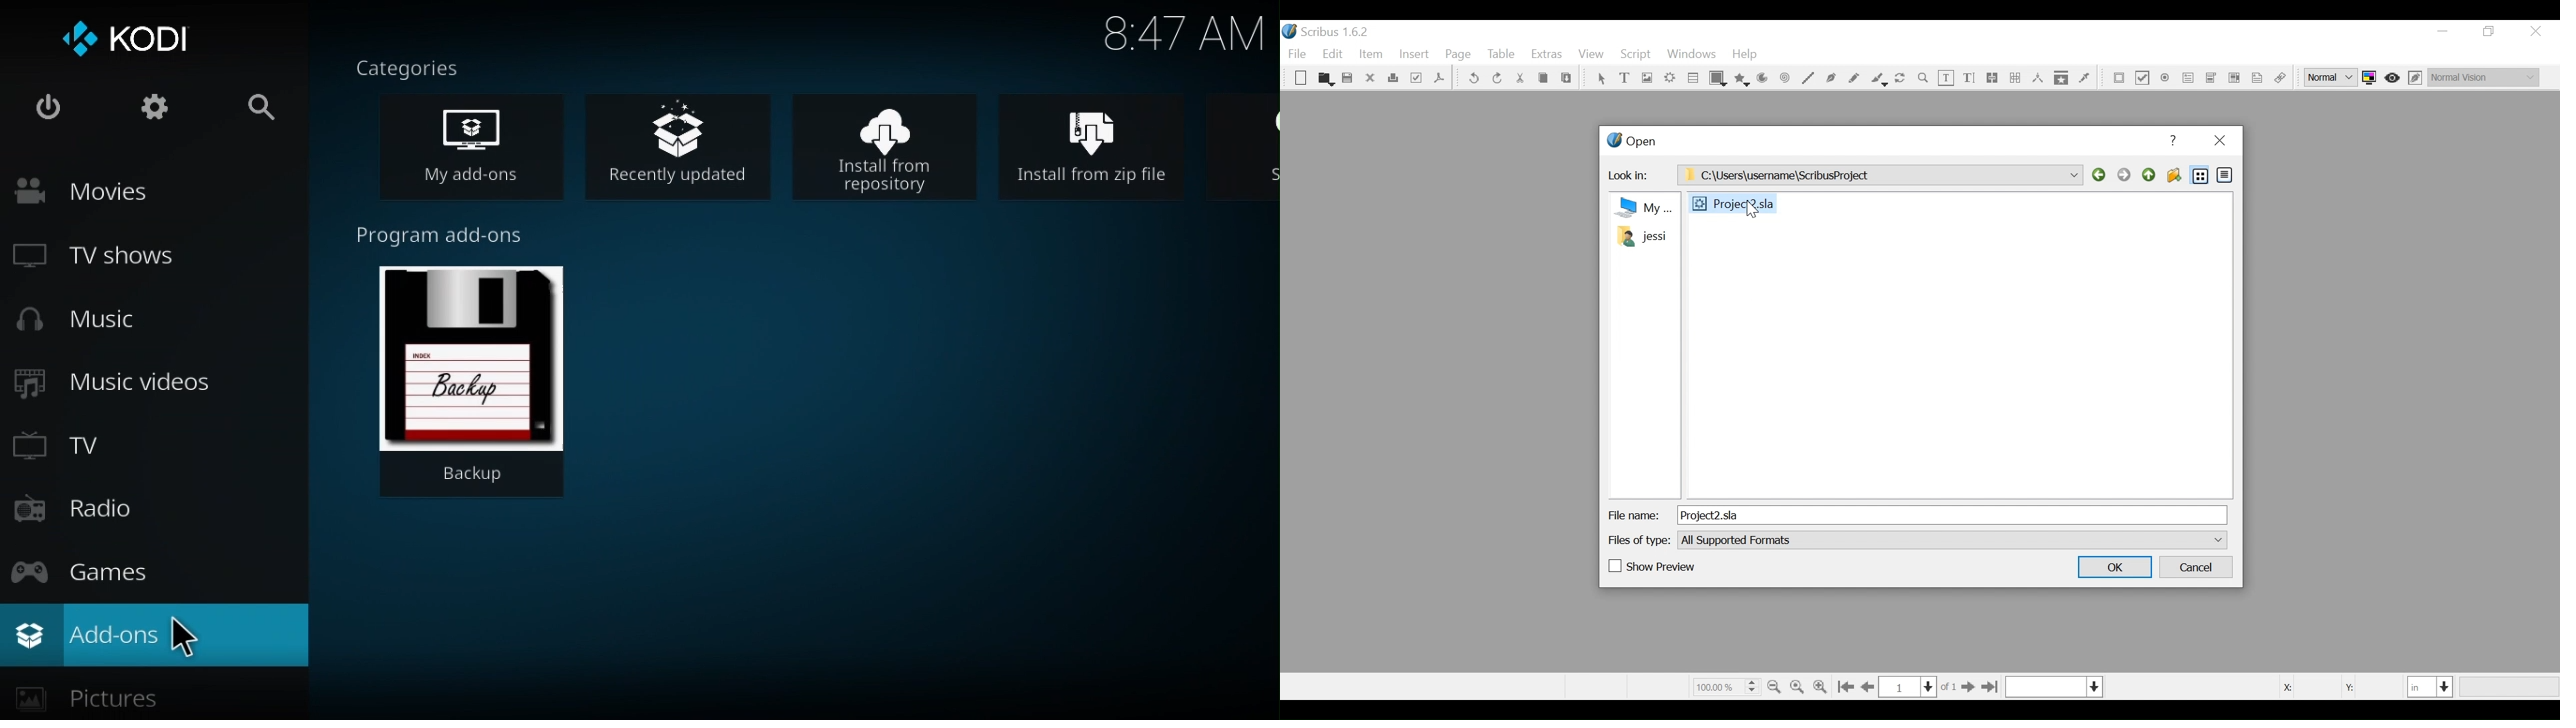 The height and width of the screenshot is (728, 2576). Describe the element at coordinates (1923, 79) in the screenshot. I see `Zoom` at that location.